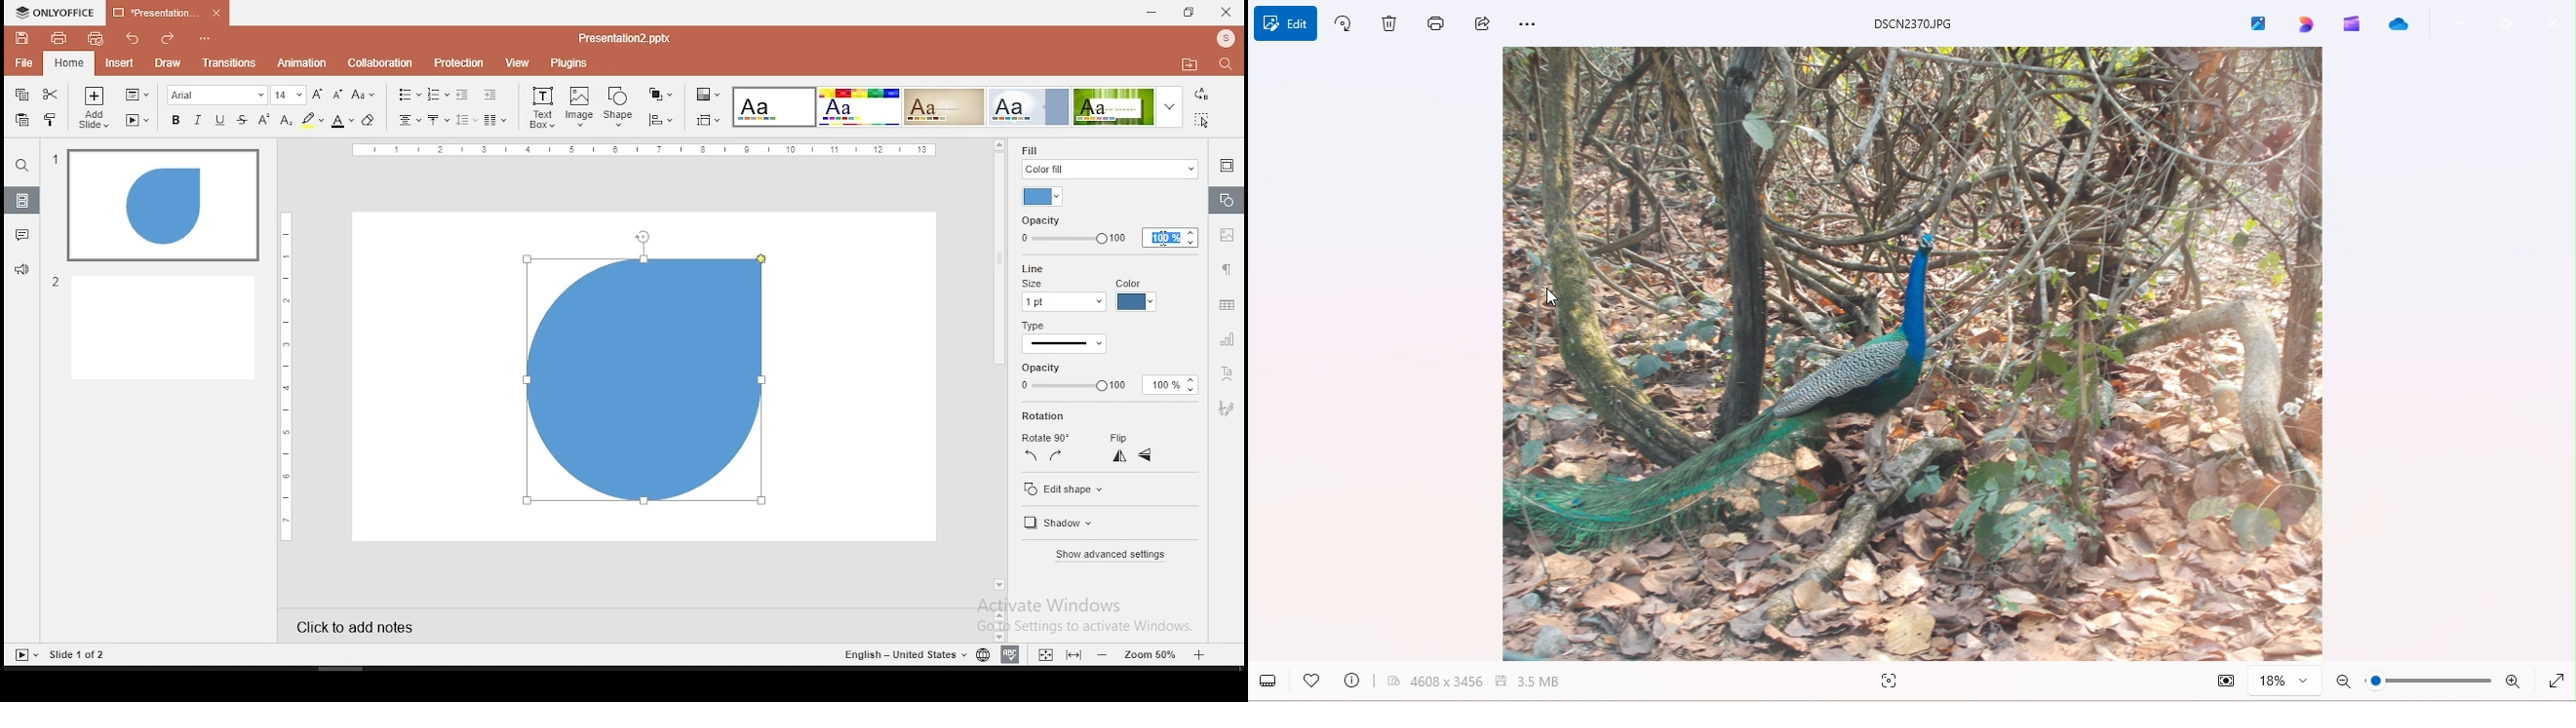 This screenshot has width=2576, height=728. I want to click on slide 1, so click(163, 206).